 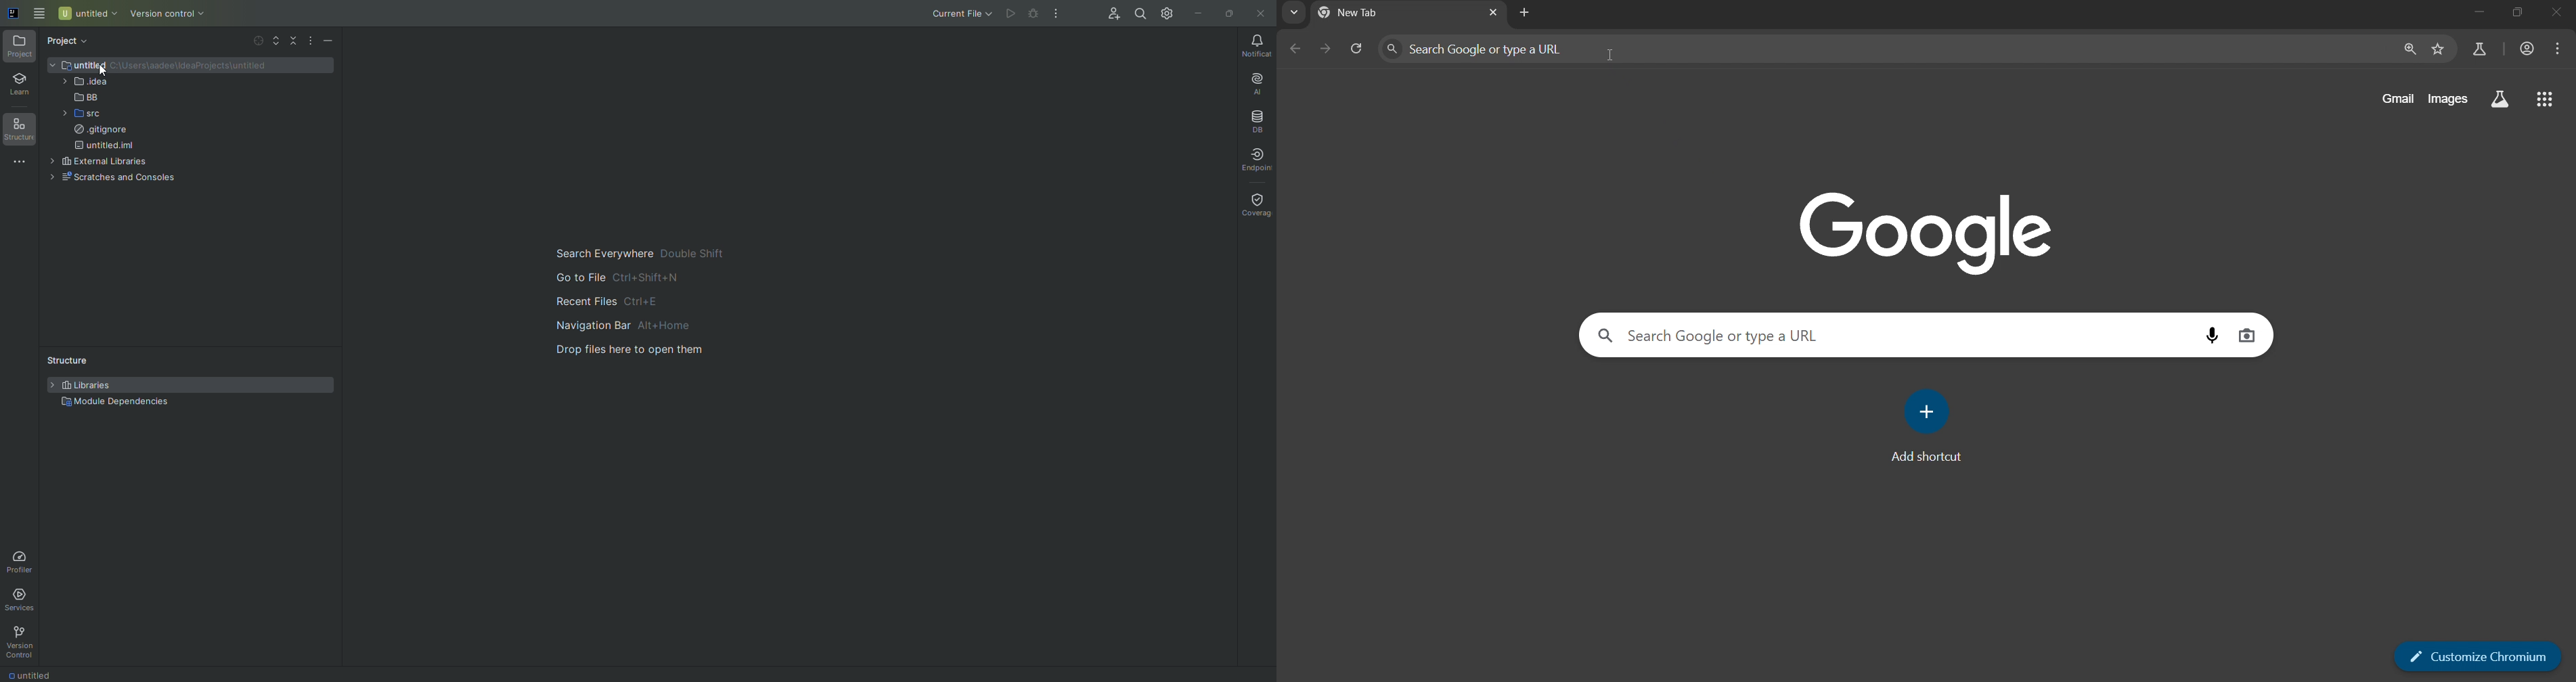 What do you see at coordinates (17, 166) in the screenshot?
I see `More Tools` at bounding box center [17, 166].